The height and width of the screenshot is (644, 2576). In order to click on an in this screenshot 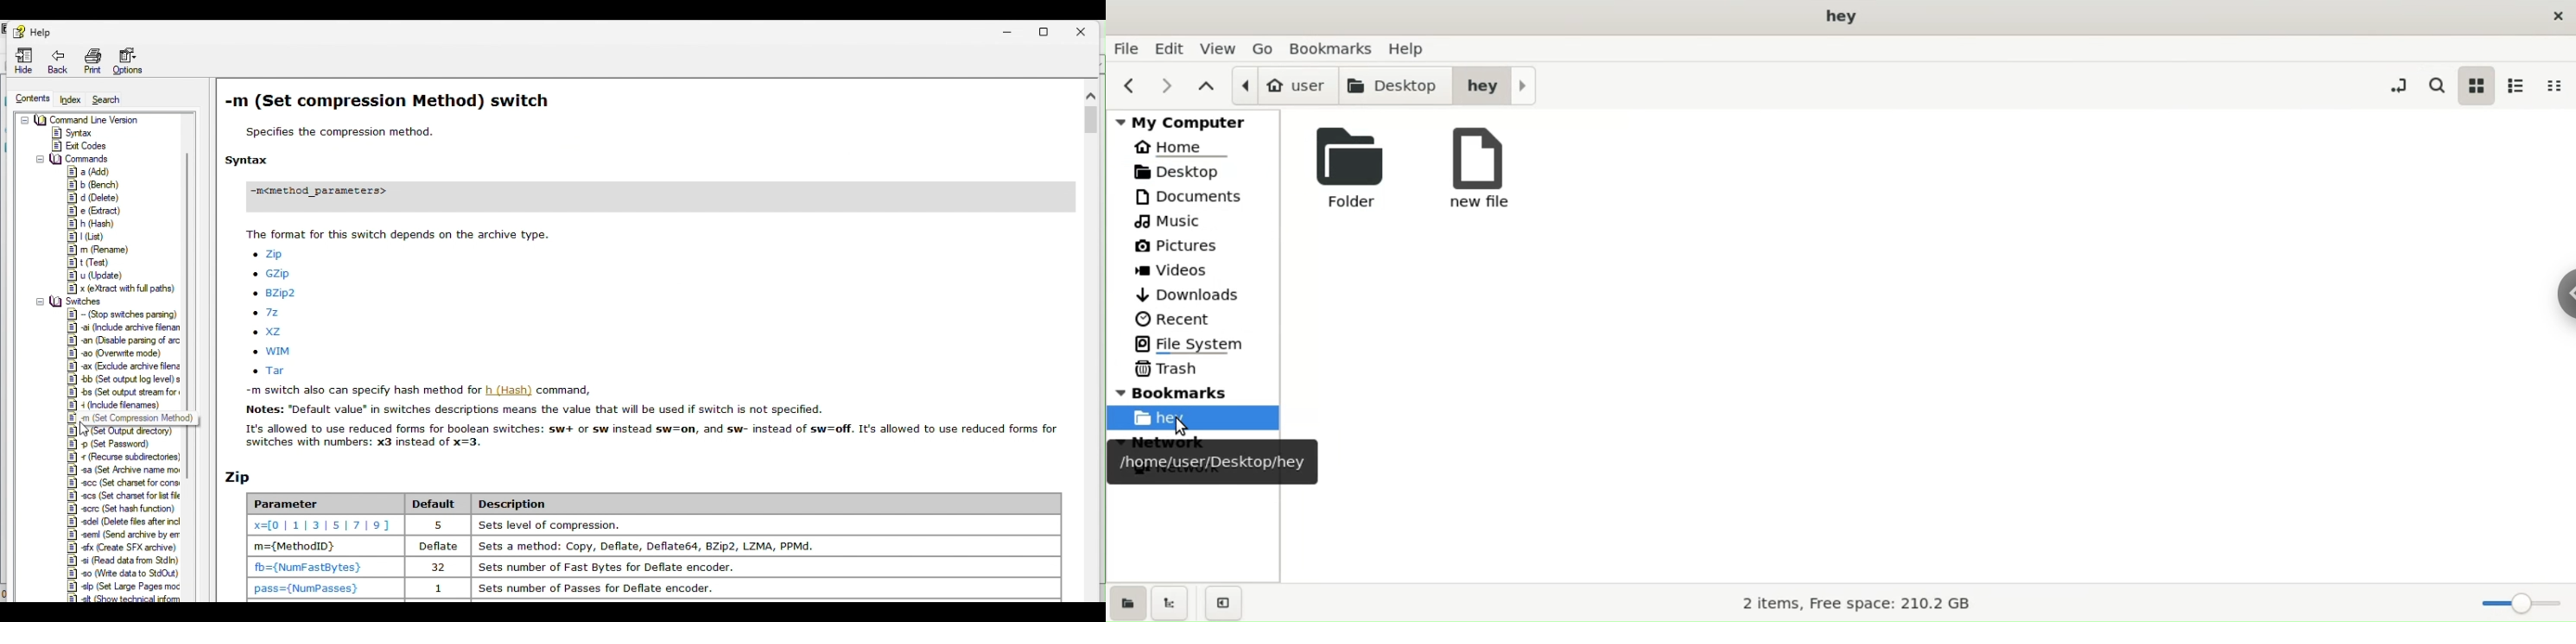, I will do `click(124, 341)`.